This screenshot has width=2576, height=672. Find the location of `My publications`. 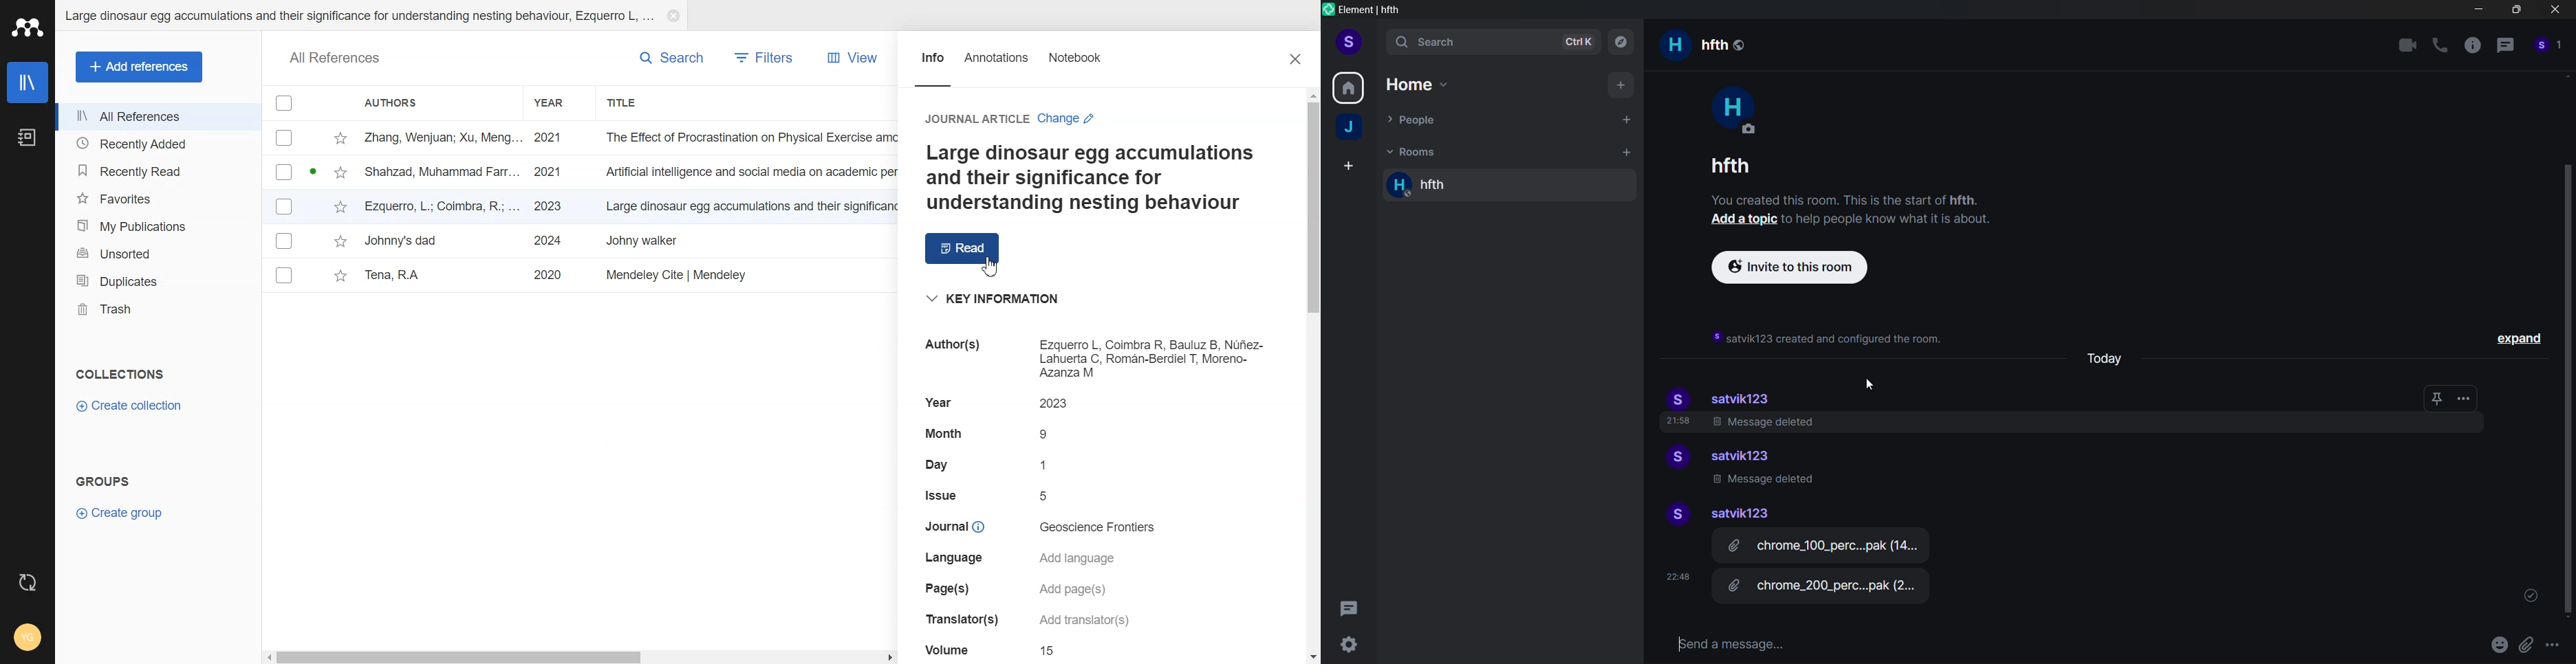

My publications is located at coordinates (156, 224).